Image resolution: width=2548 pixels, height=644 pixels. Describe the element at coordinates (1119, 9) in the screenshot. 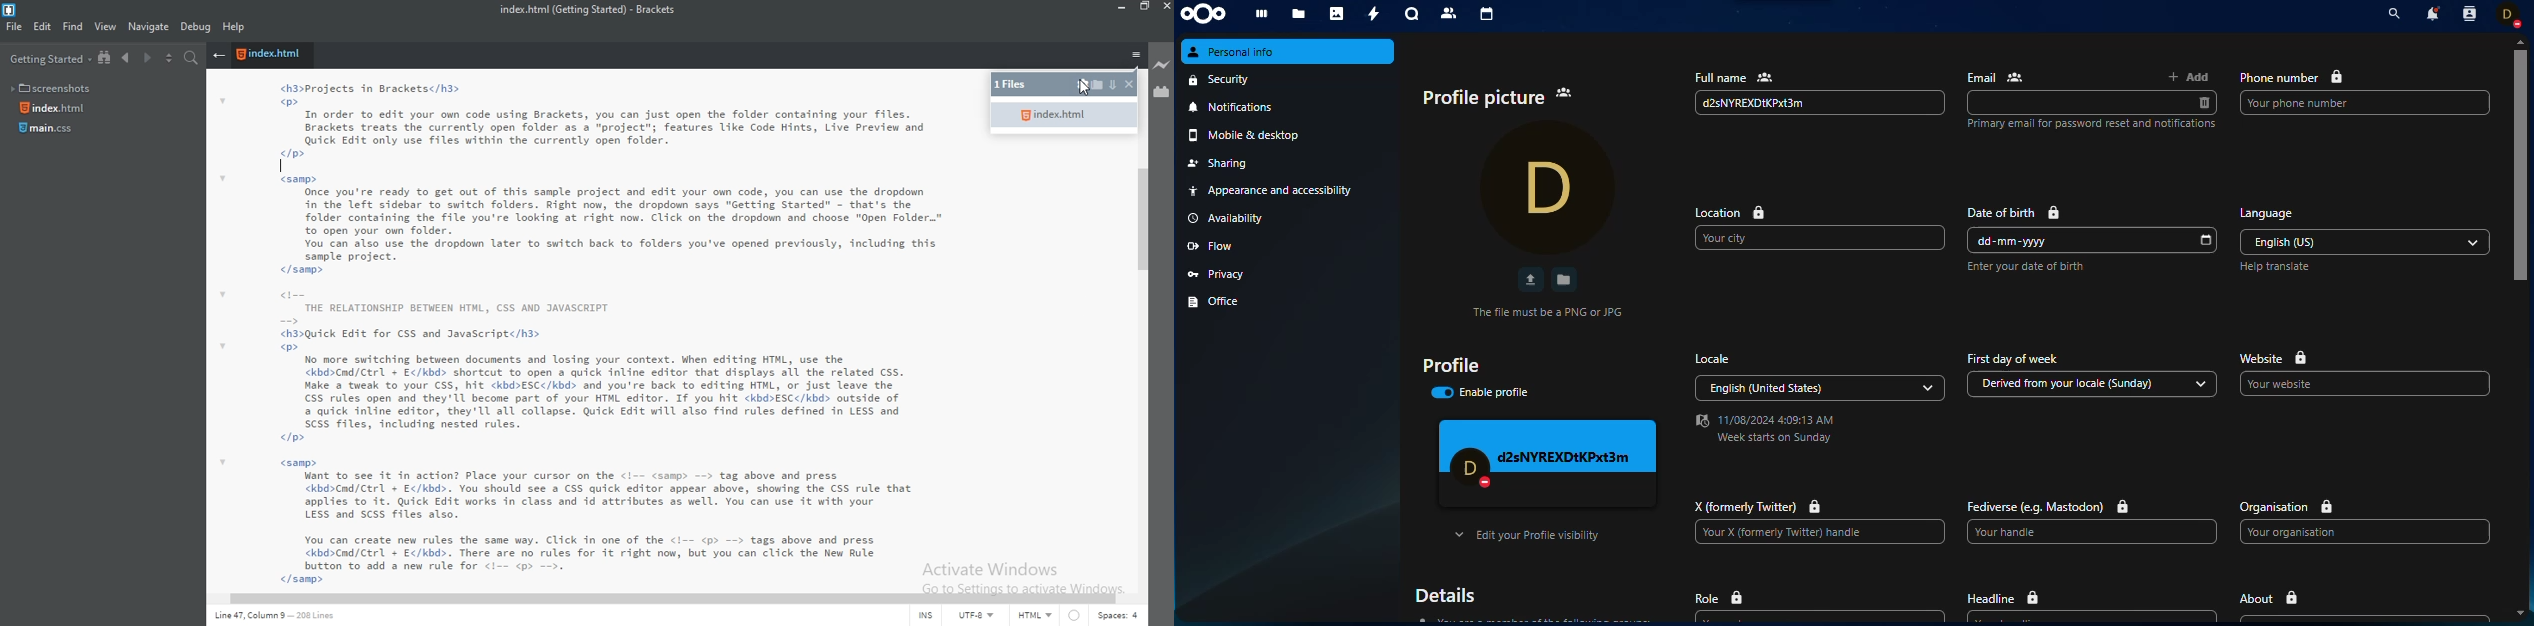

I see `minmise` at that location.